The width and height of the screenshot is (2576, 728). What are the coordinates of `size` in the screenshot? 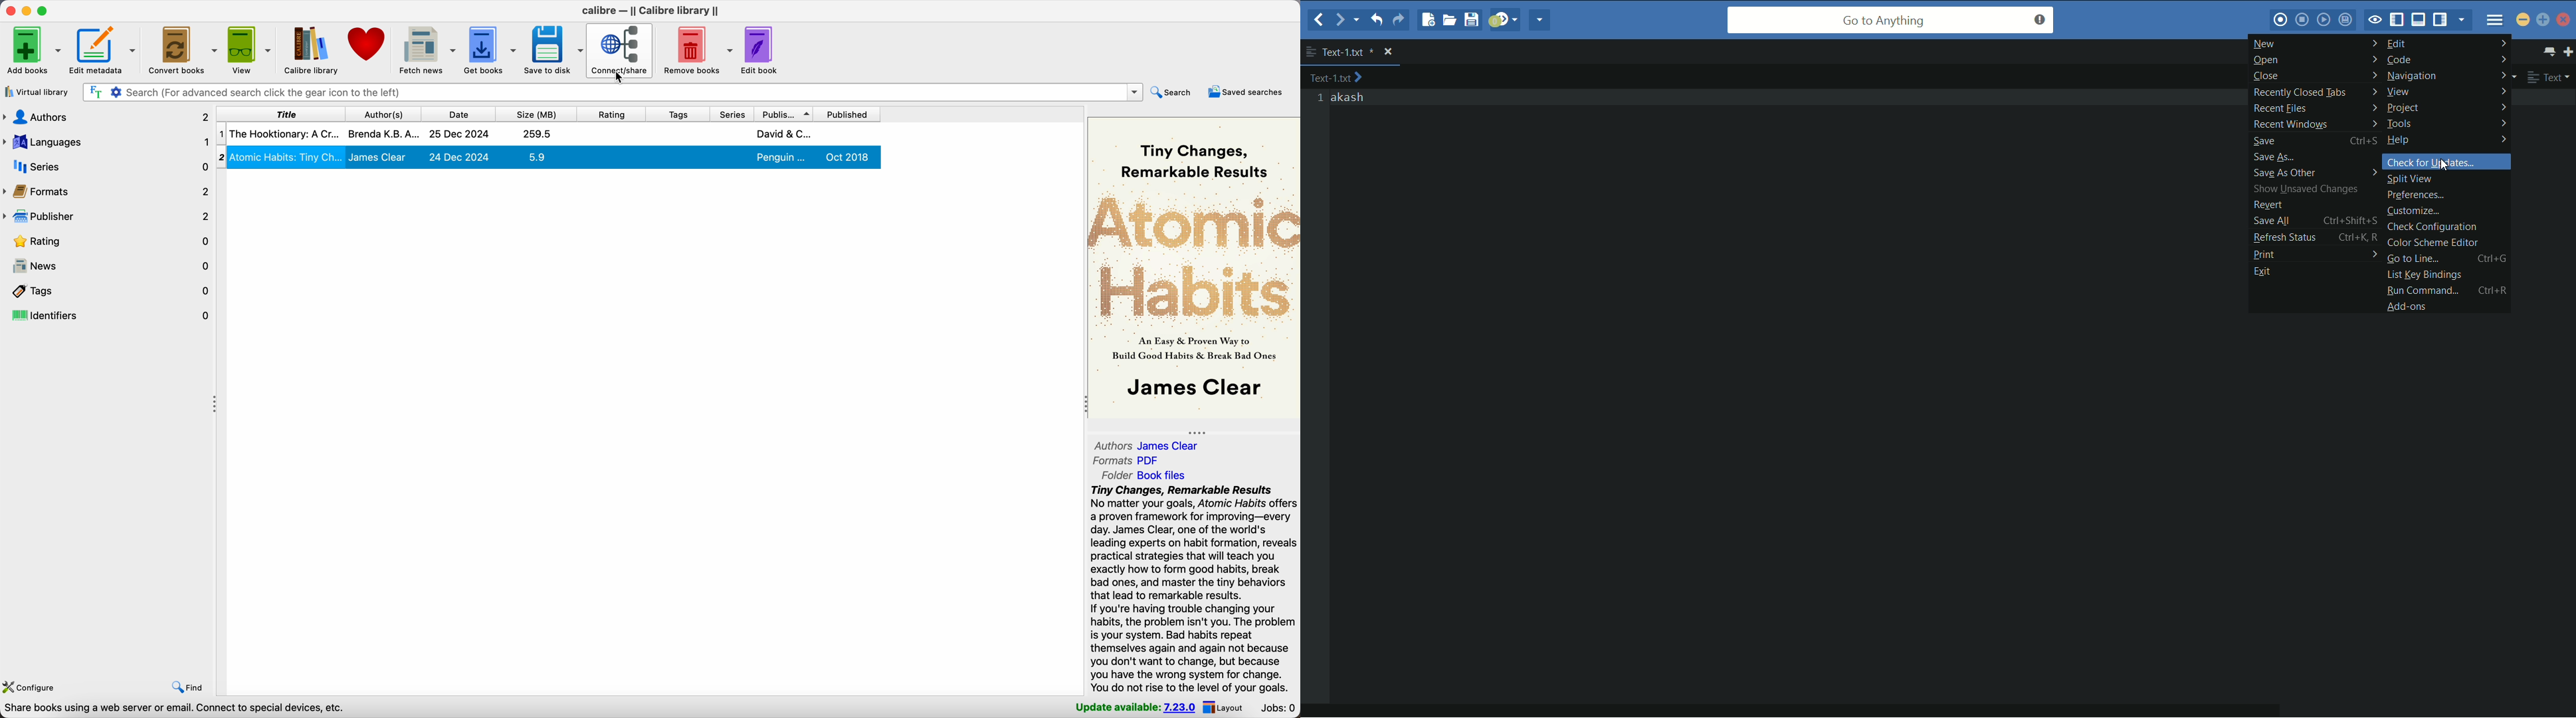 It's located at (535, 113).